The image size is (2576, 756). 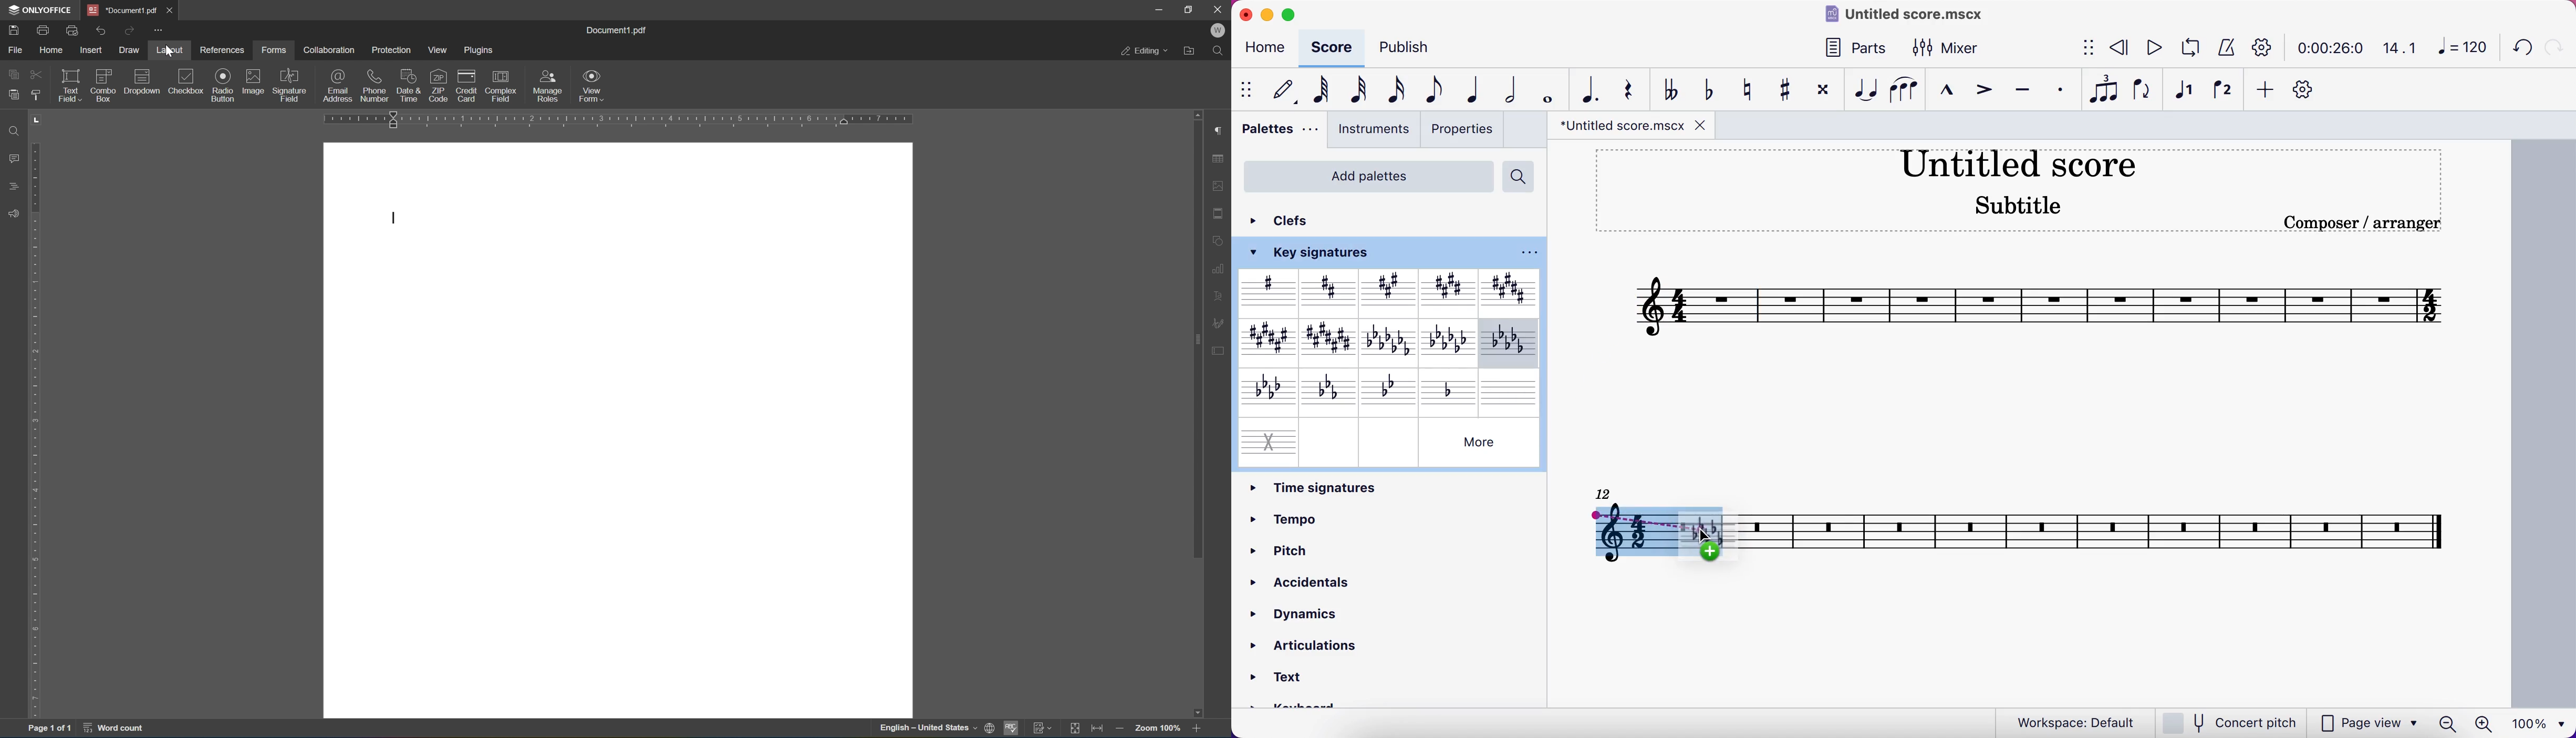 I want to click on field, so click(x=36, y=75).